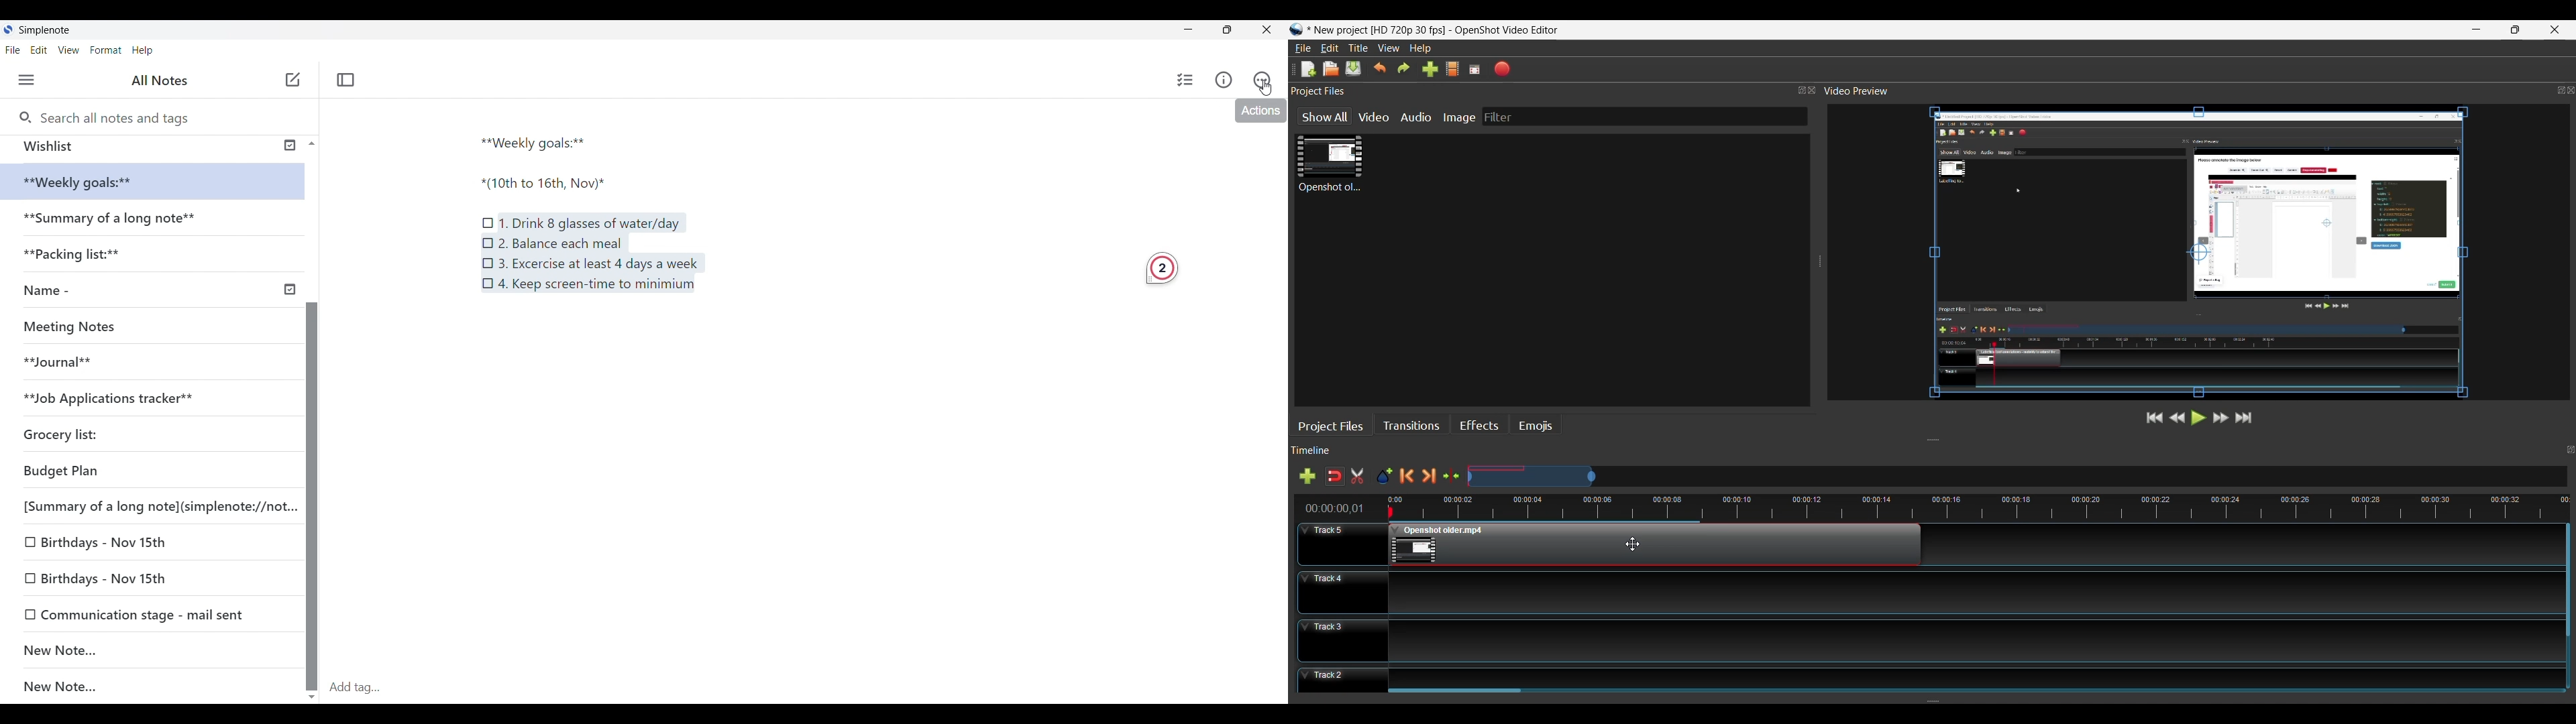 Image resolution: width=2576 pixels, height=728 pixels. What do you see at coordinates (292, 79) in the screenshot?
I see `New note` at bounding box center [292, 79].